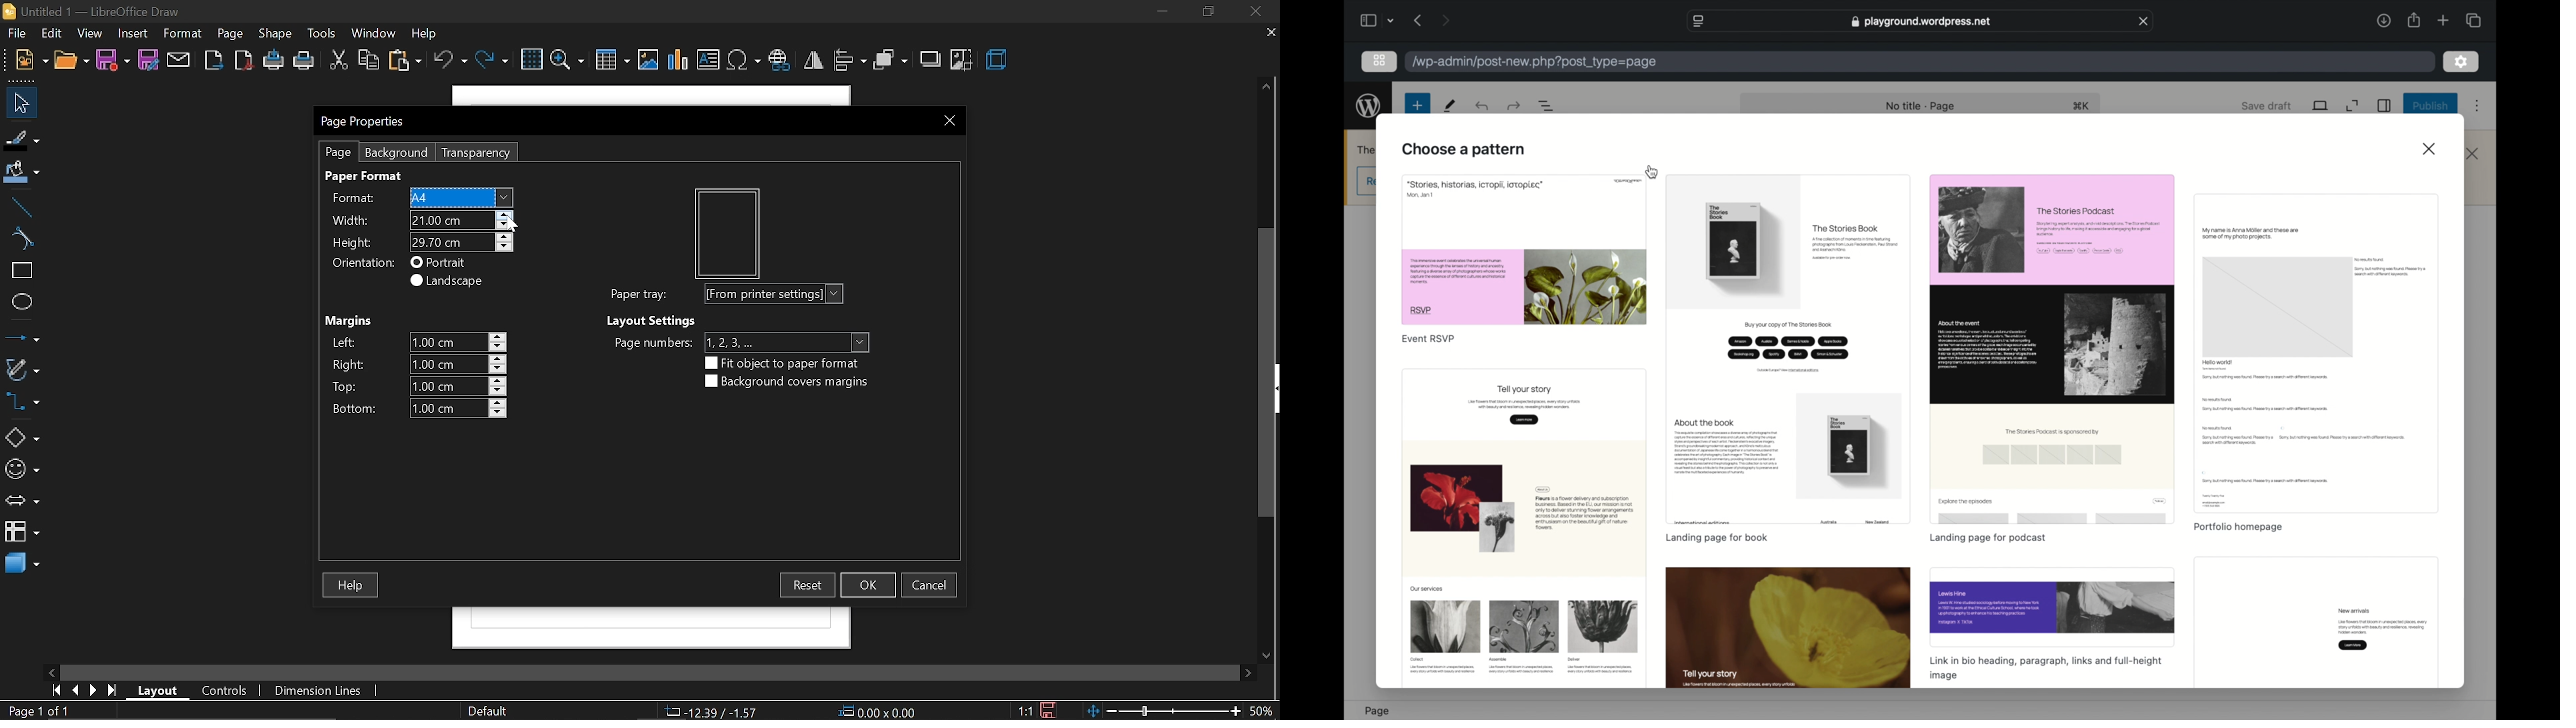  What do you see at coordinates (611, 61) in the screenshot?
I see `insert table` at bounding box center [611, 61].